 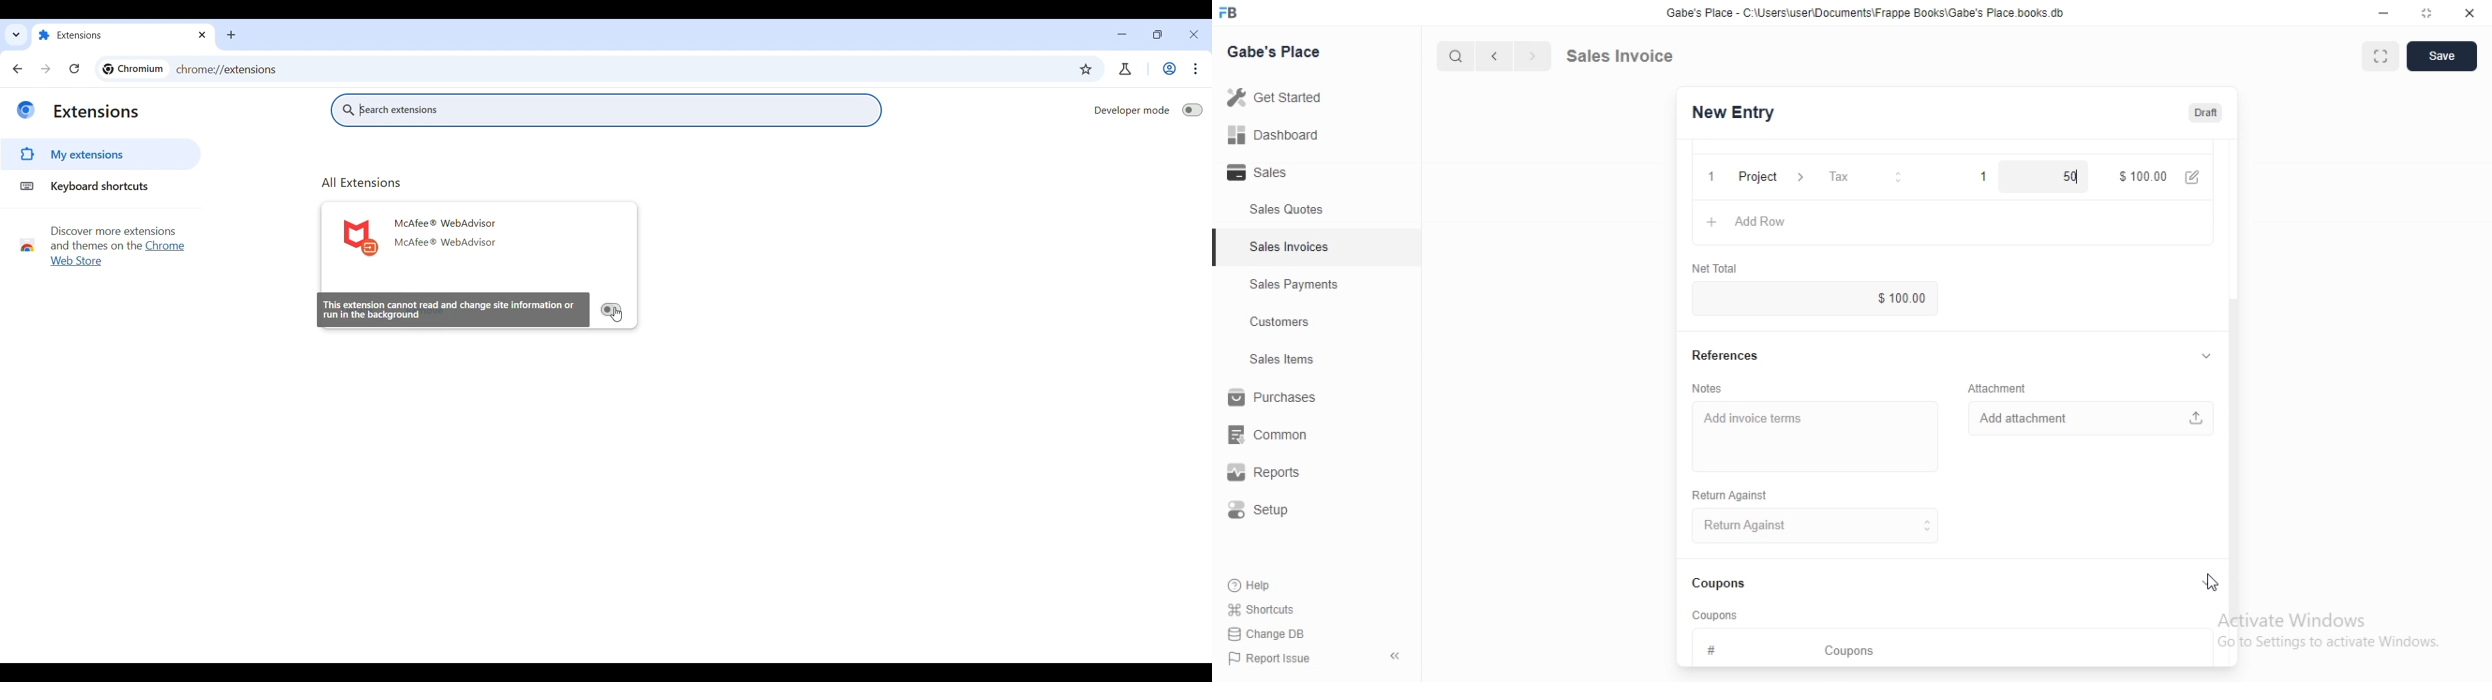 I want to click on - Sales, so click(x=1276, y=175).